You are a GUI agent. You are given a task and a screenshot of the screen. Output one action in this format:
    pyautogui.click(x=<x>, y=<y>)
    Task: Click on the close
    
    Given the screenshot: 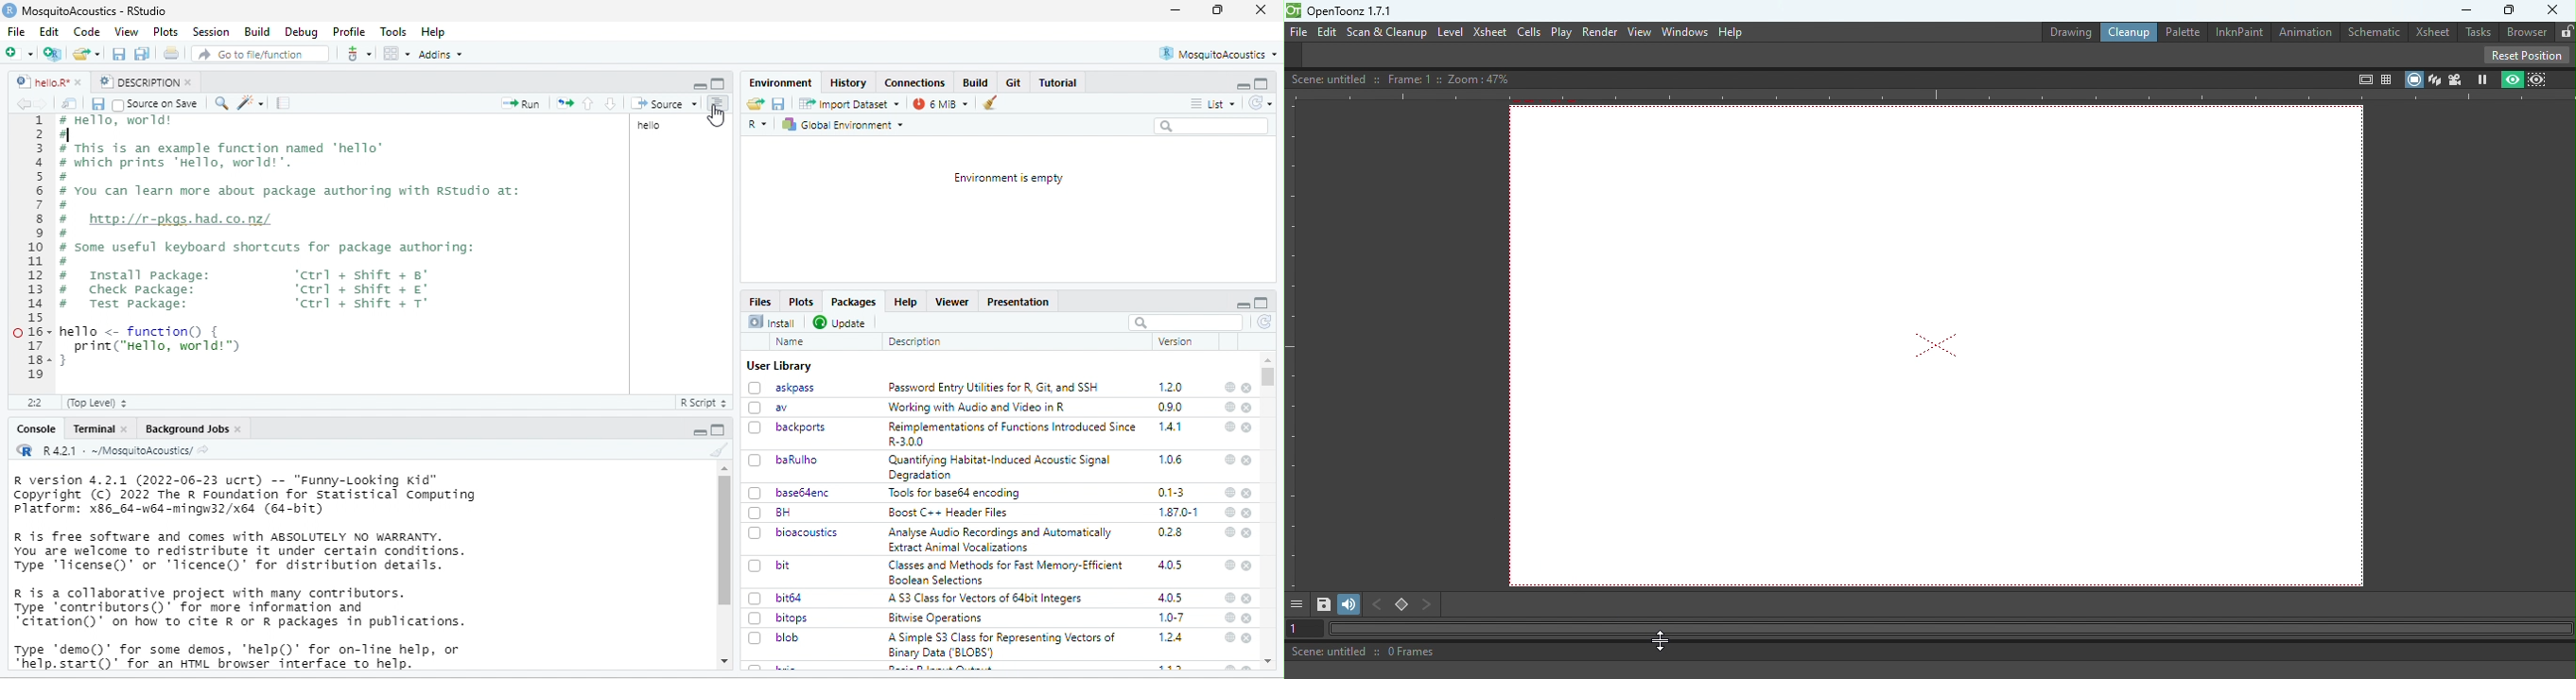 What is the action you would take?
    pyautogui.click(x=1262, y=10)
    